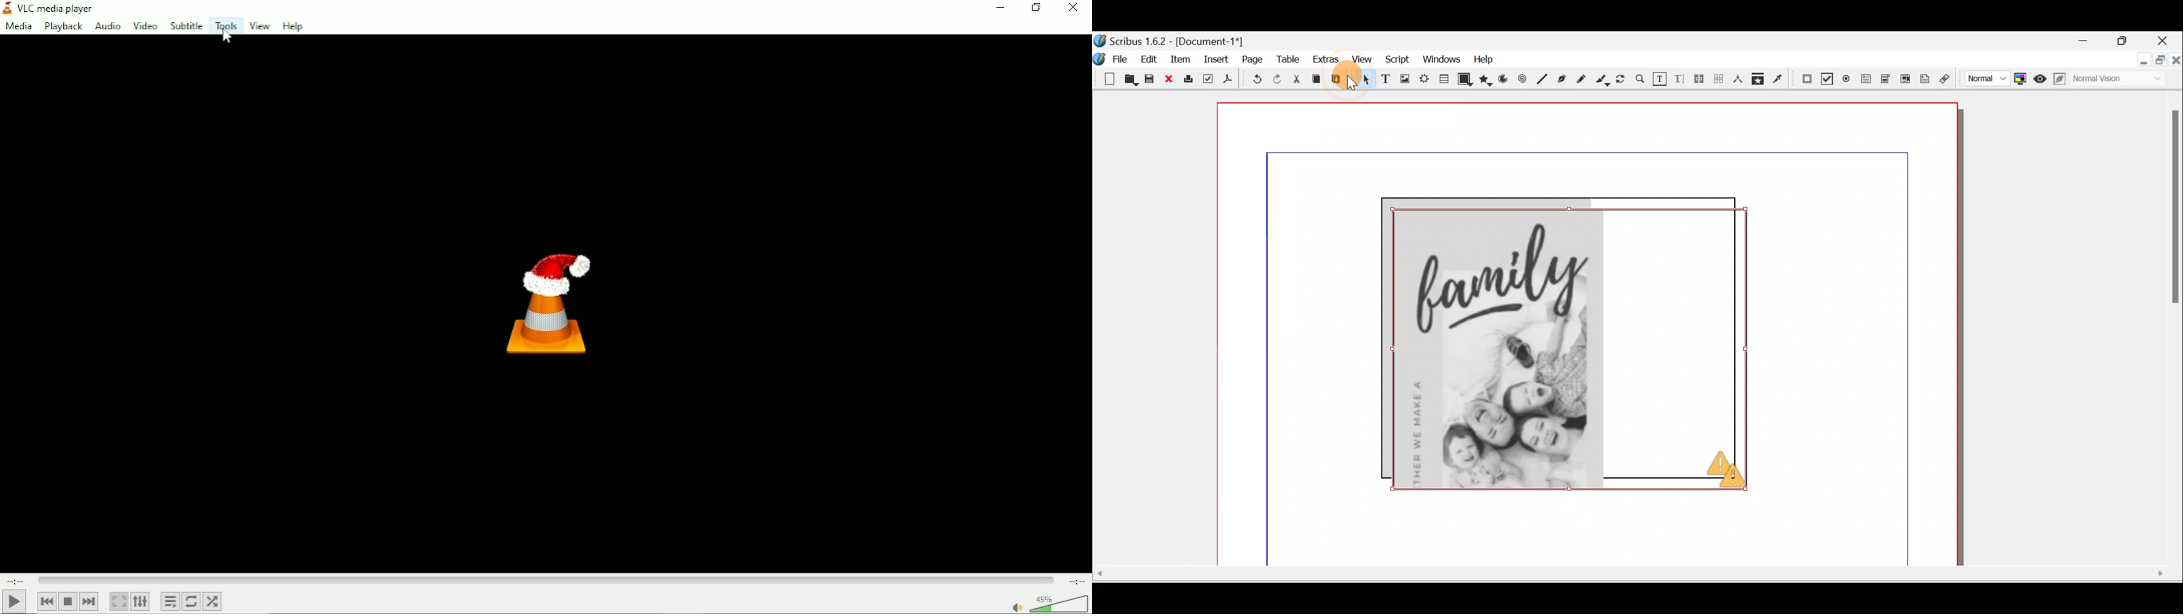 This screenshot has height=616, width=2184. I want to click on Logo, so click(548, 302).